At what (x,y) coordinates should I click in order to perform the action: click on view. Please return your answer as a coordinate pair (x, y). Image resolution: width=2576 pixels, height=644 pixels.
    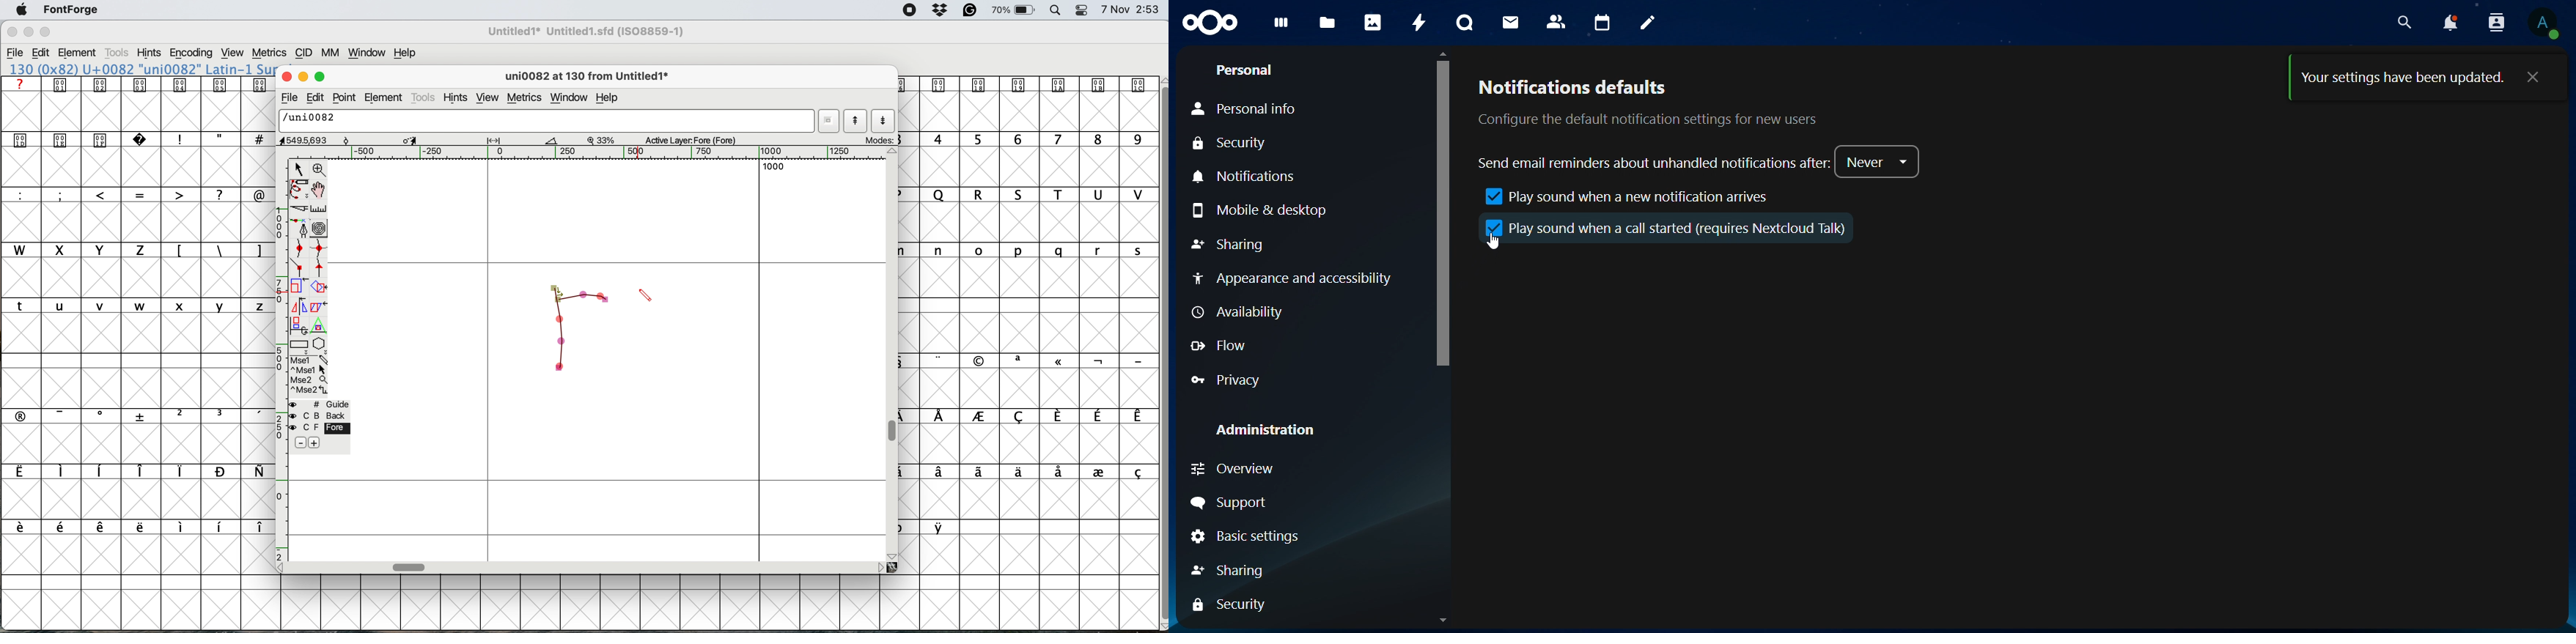
    Looking at the image, I should click on (234, 53).